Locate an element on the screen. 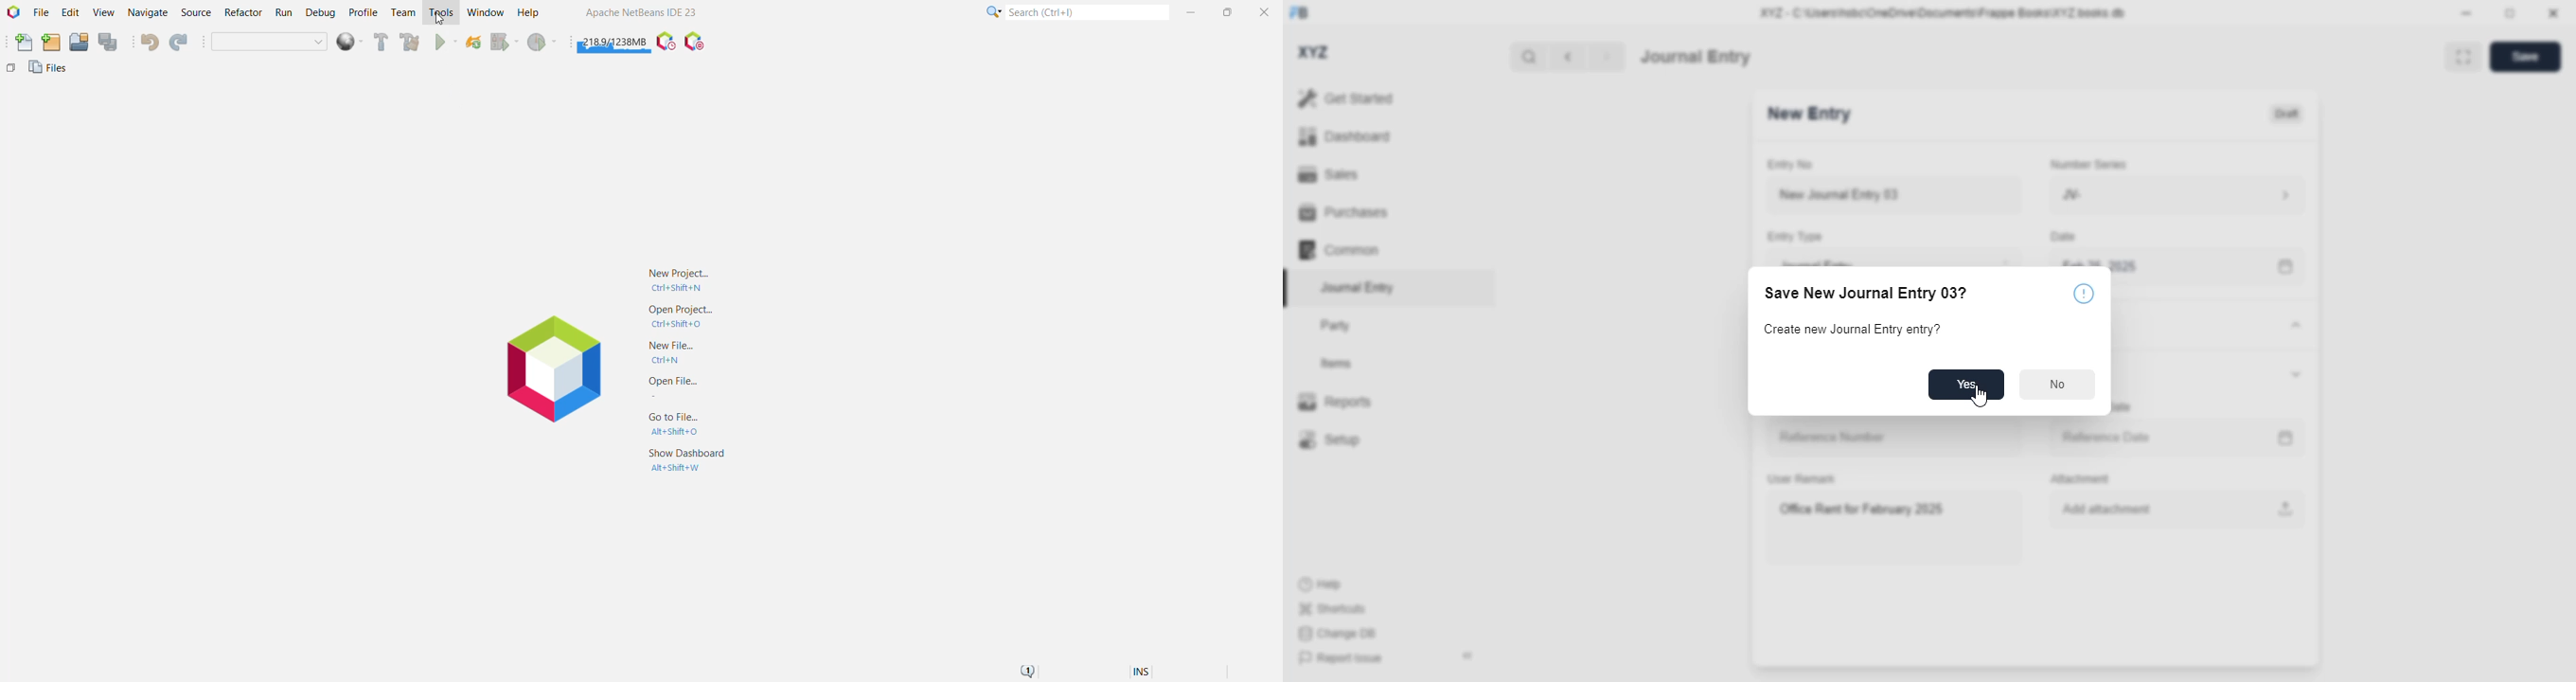 The height and width of the screenshot is (700, 2576). previous is located at coordinates (1568, 57).